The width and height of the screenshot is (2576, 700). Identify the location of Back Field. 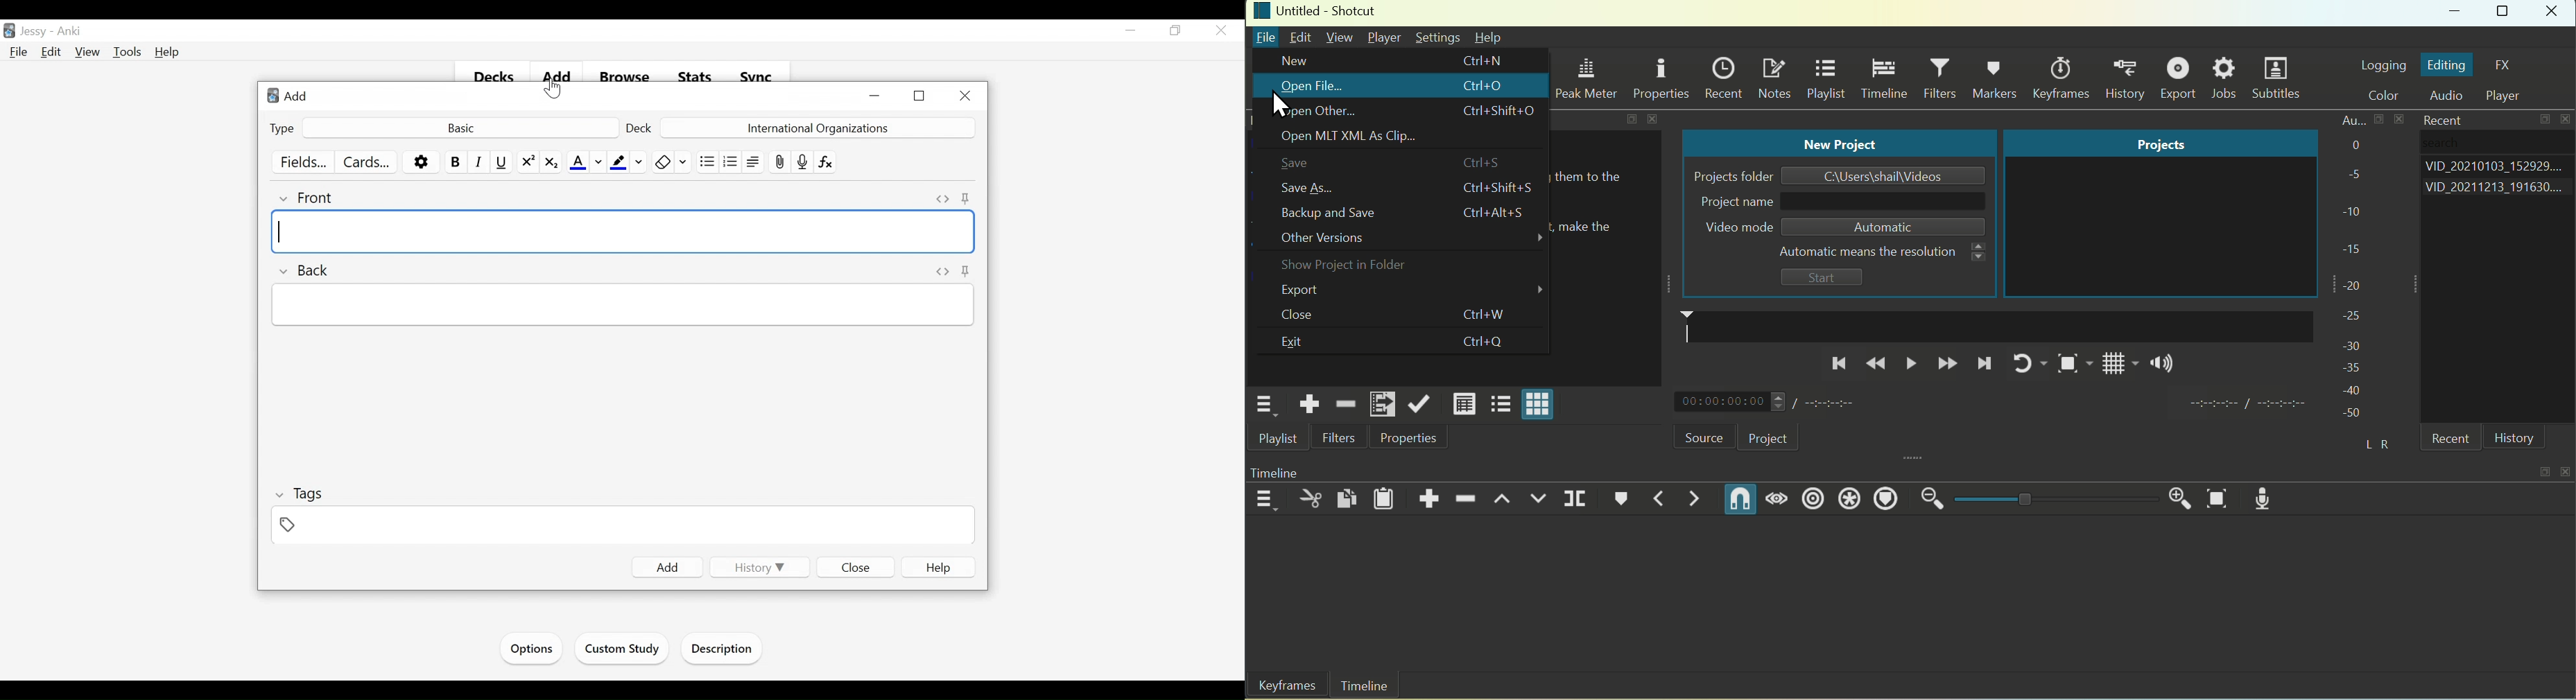
(621, 306).